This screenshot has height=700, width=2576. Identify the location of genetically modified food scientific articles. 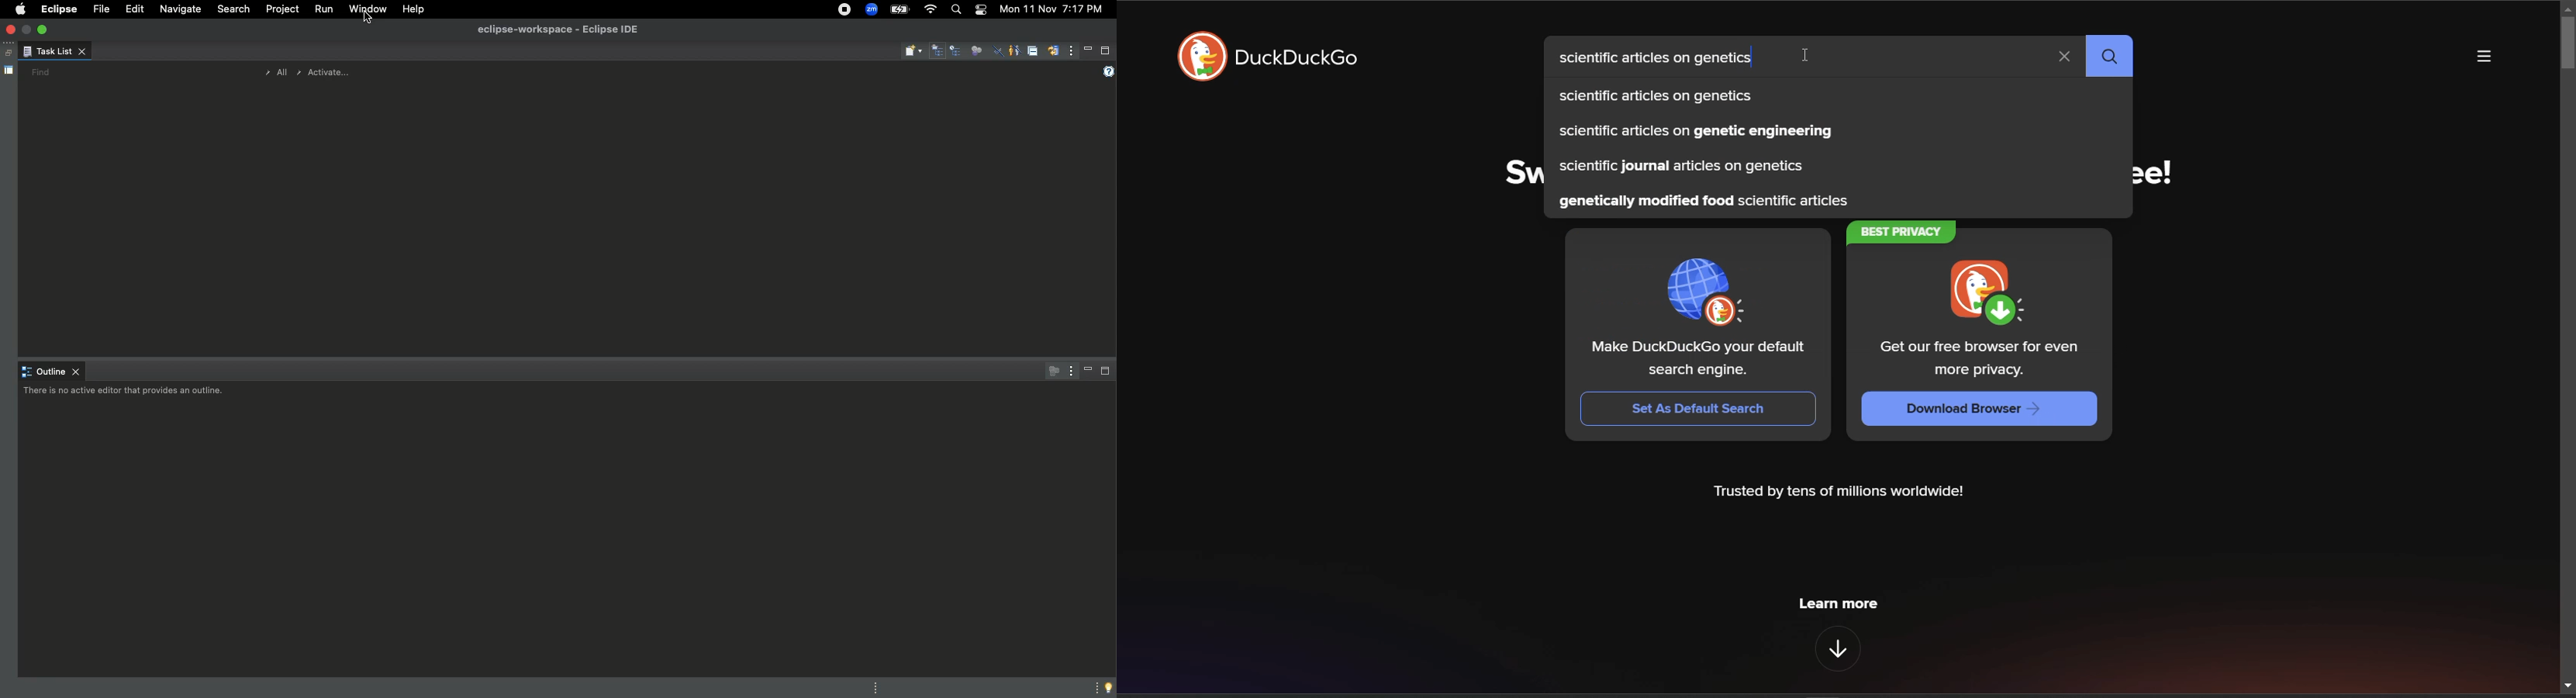
(1708, 202).